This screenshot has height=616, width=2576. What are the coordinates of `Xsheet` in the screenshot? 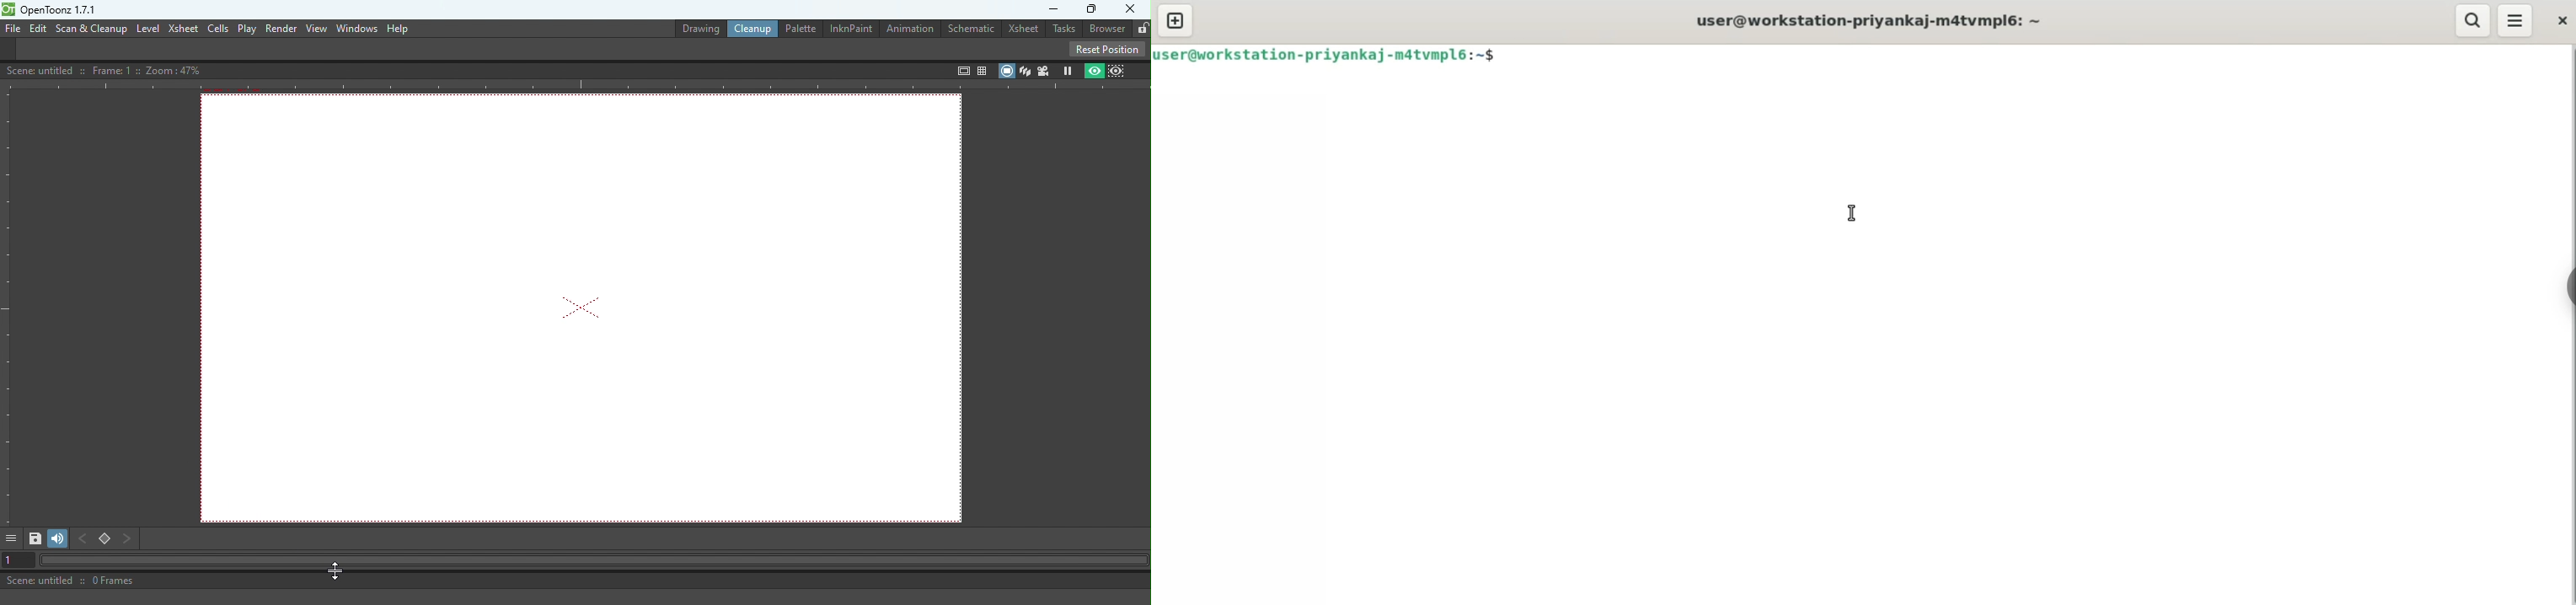 It's located at (183, 29).